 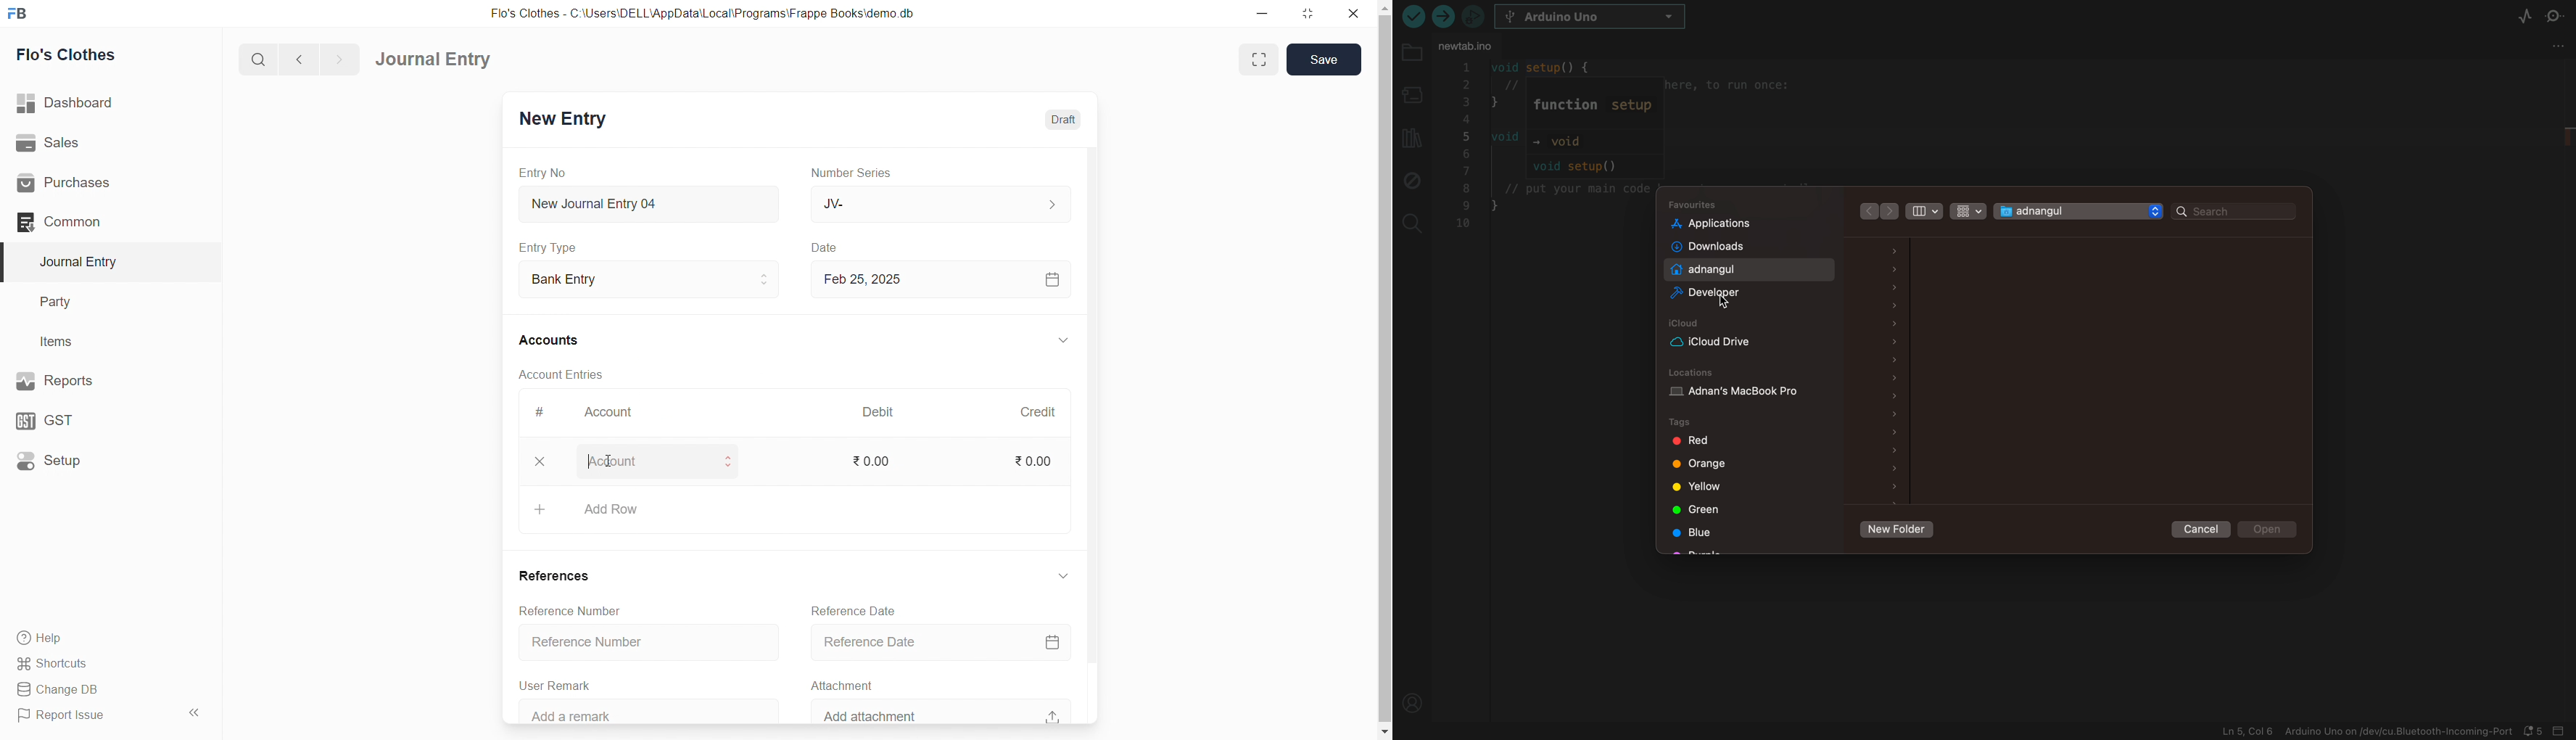 I want to click on navigate backward, so click(x=305, y=57).